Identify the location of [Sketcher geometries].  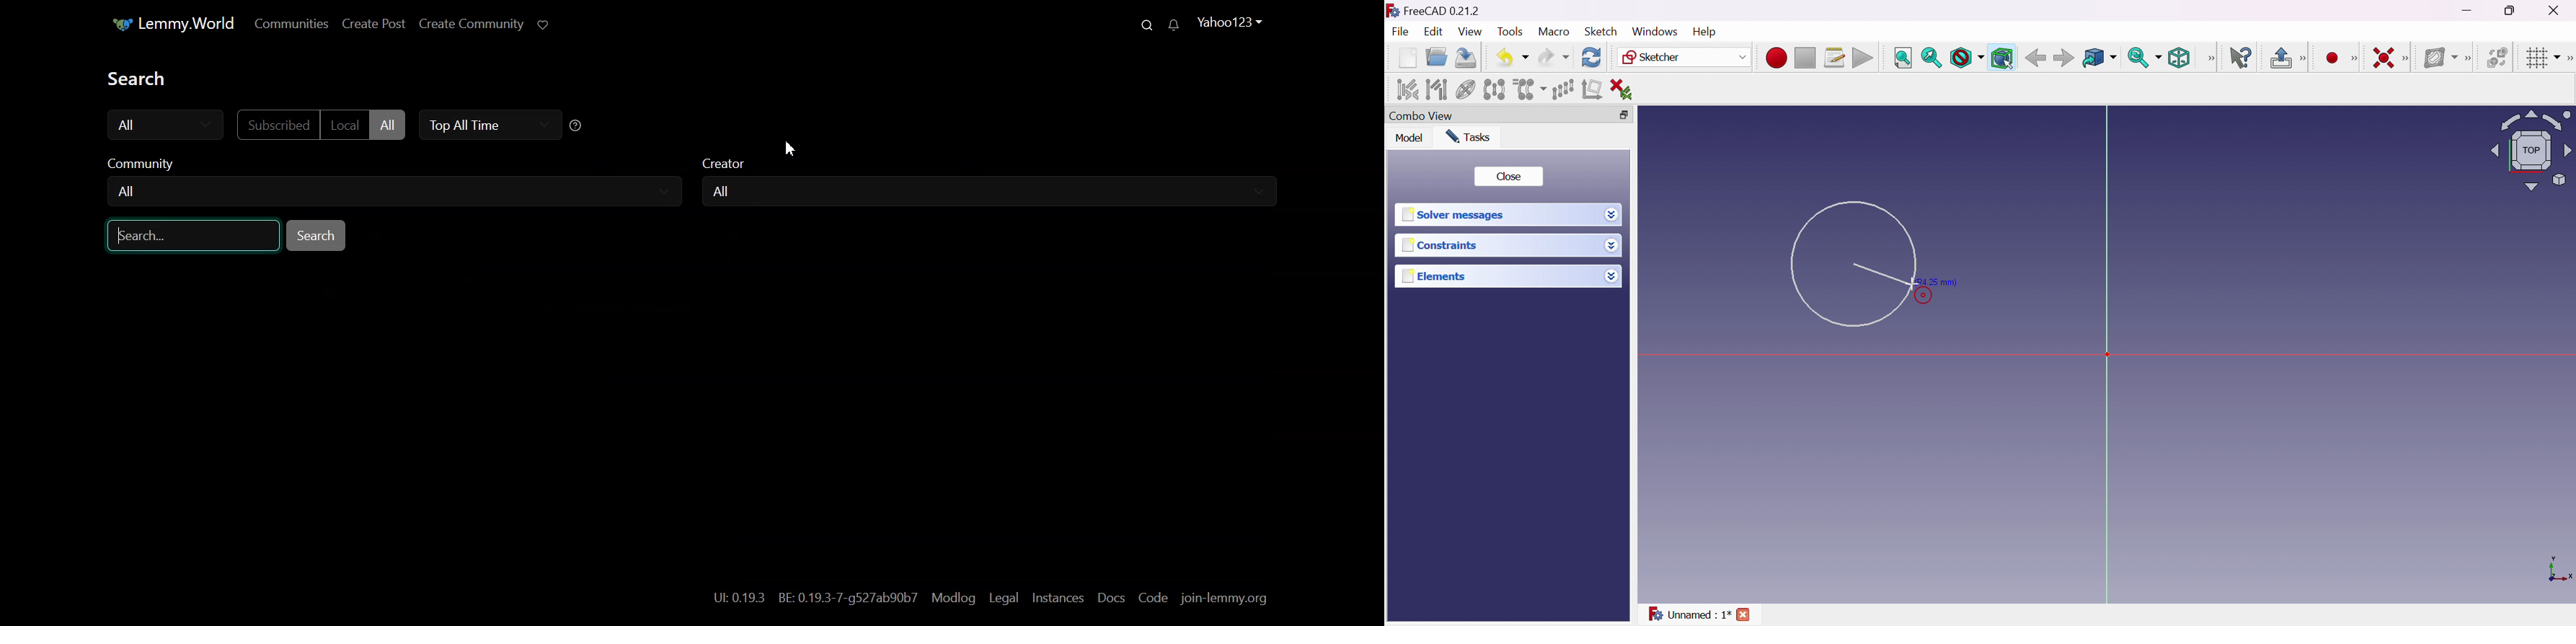
(2358, 58).